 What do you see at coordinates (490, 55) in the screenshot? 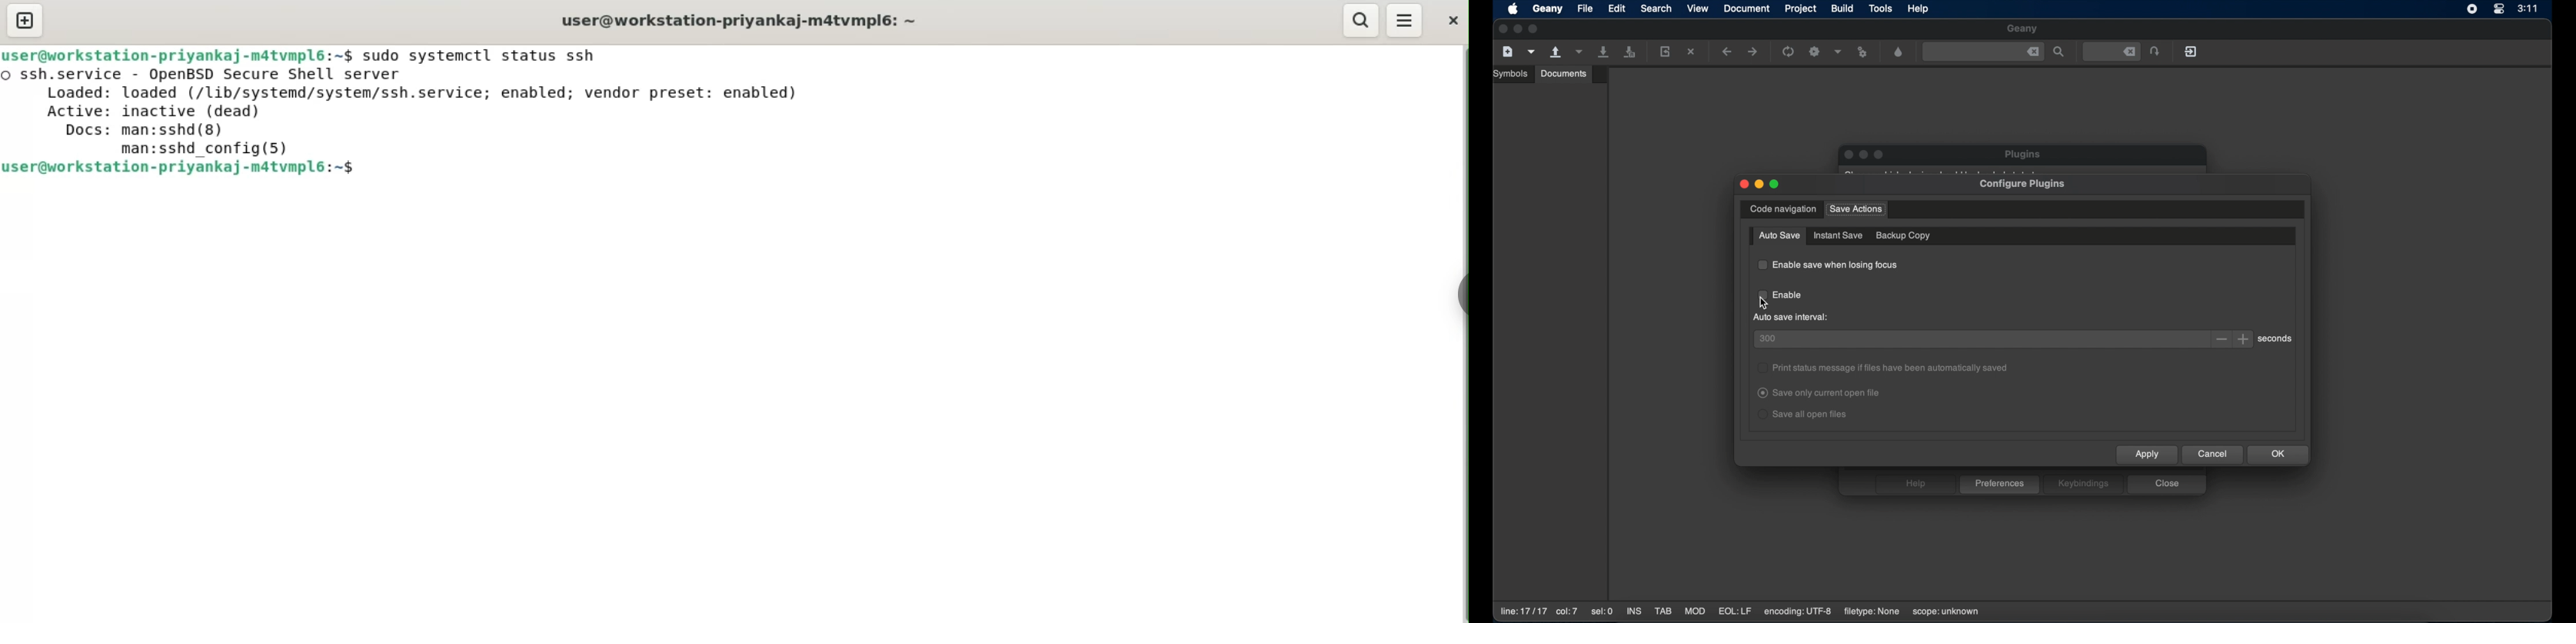
I see `sudo systemctl status ssh` at bounding box center [490, 55].